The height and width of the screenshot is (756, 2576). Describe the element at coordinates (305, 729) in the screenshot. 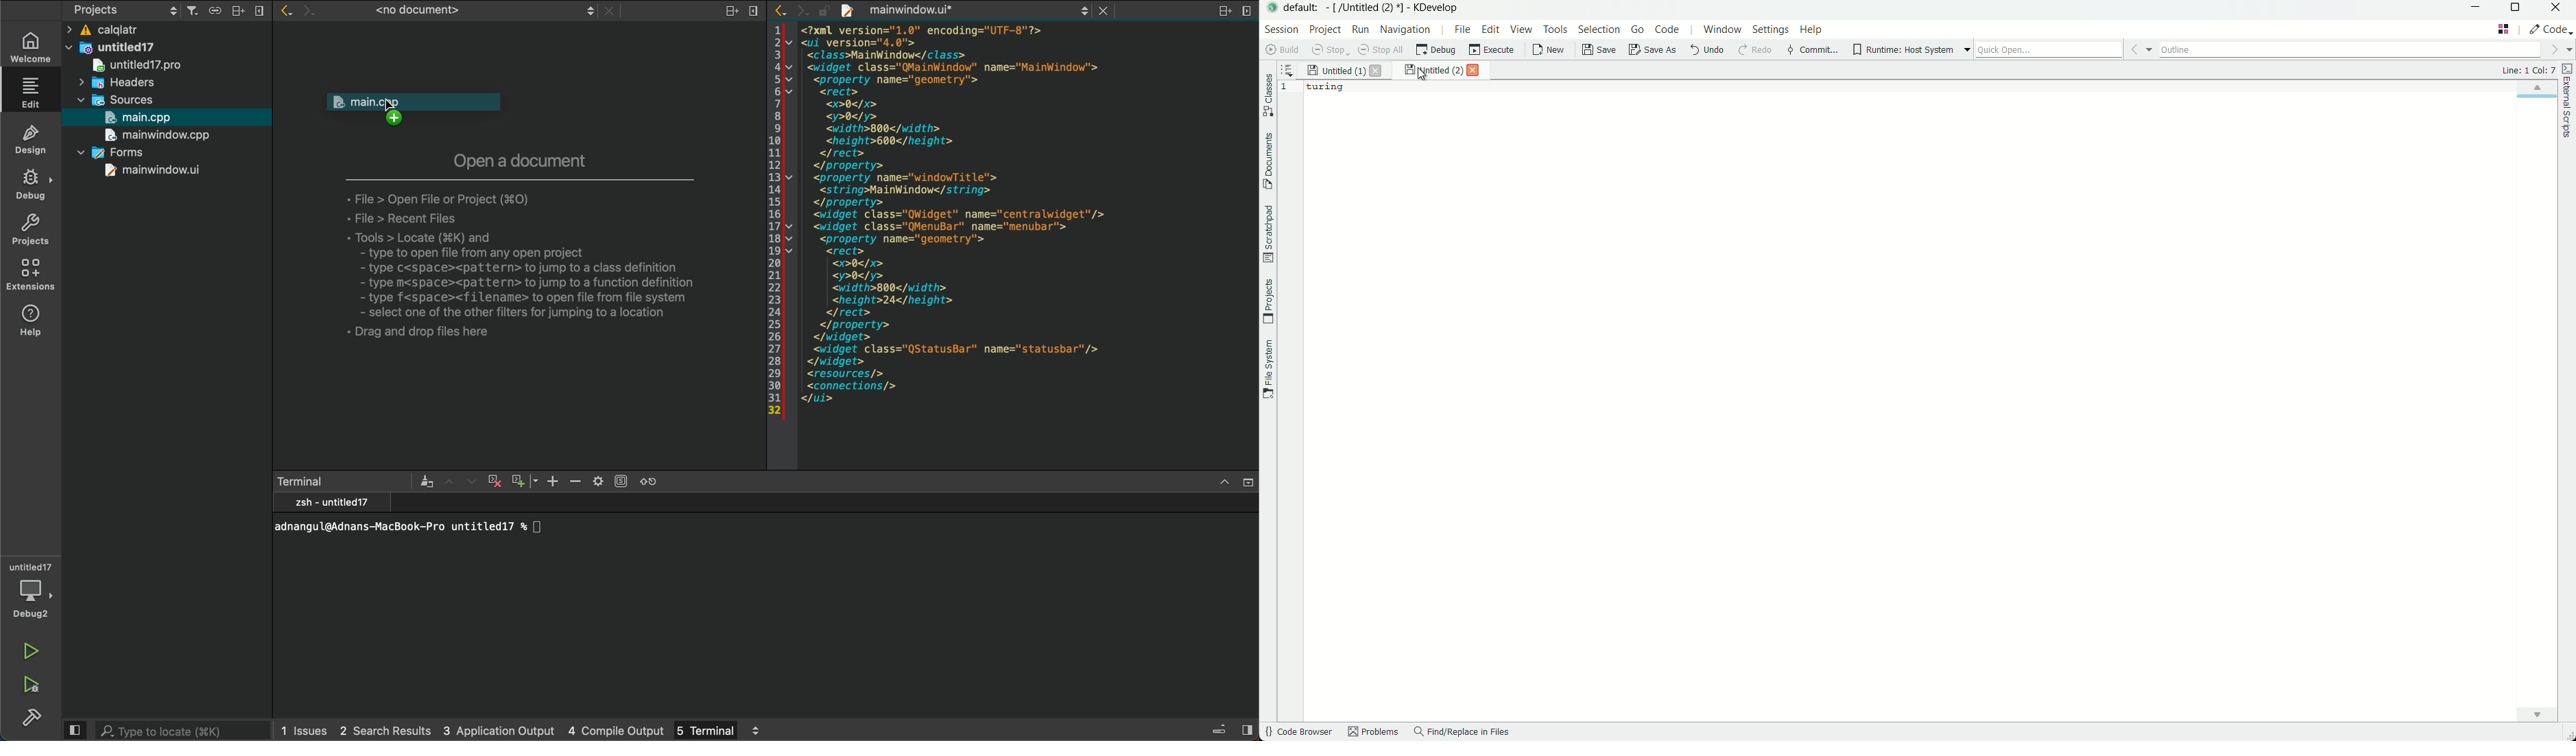

I see `issues` at that location.